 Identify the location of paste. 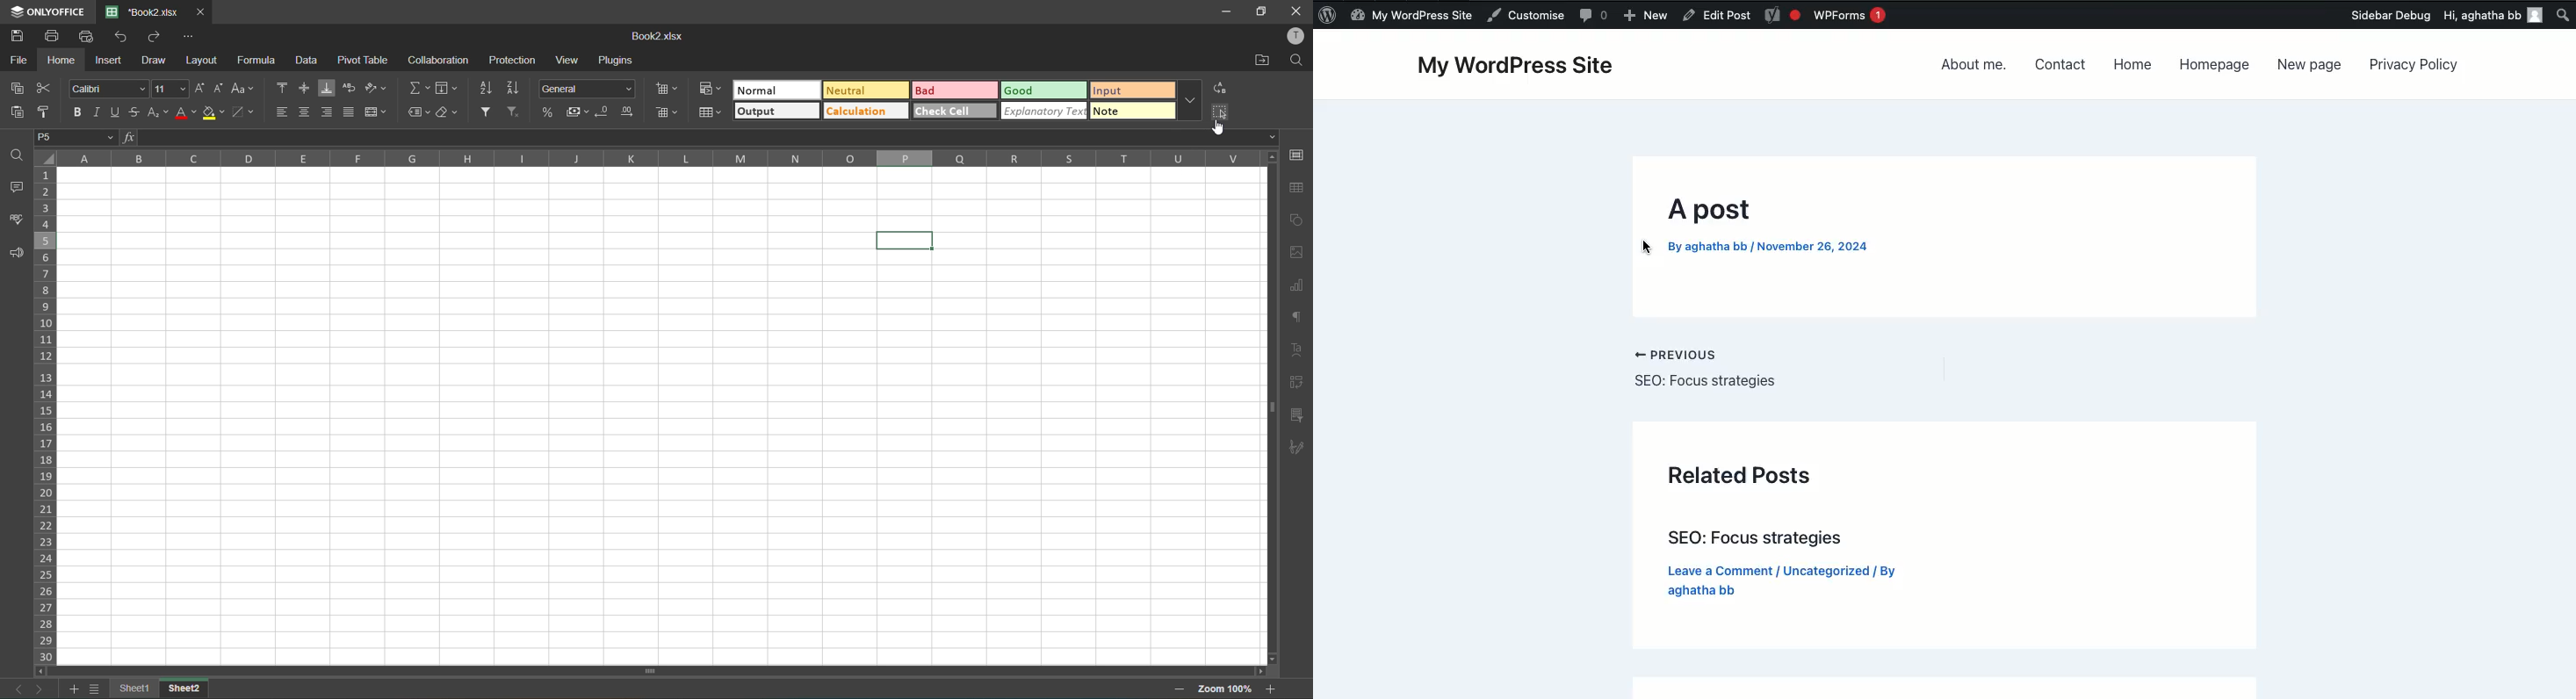
(16, 114).